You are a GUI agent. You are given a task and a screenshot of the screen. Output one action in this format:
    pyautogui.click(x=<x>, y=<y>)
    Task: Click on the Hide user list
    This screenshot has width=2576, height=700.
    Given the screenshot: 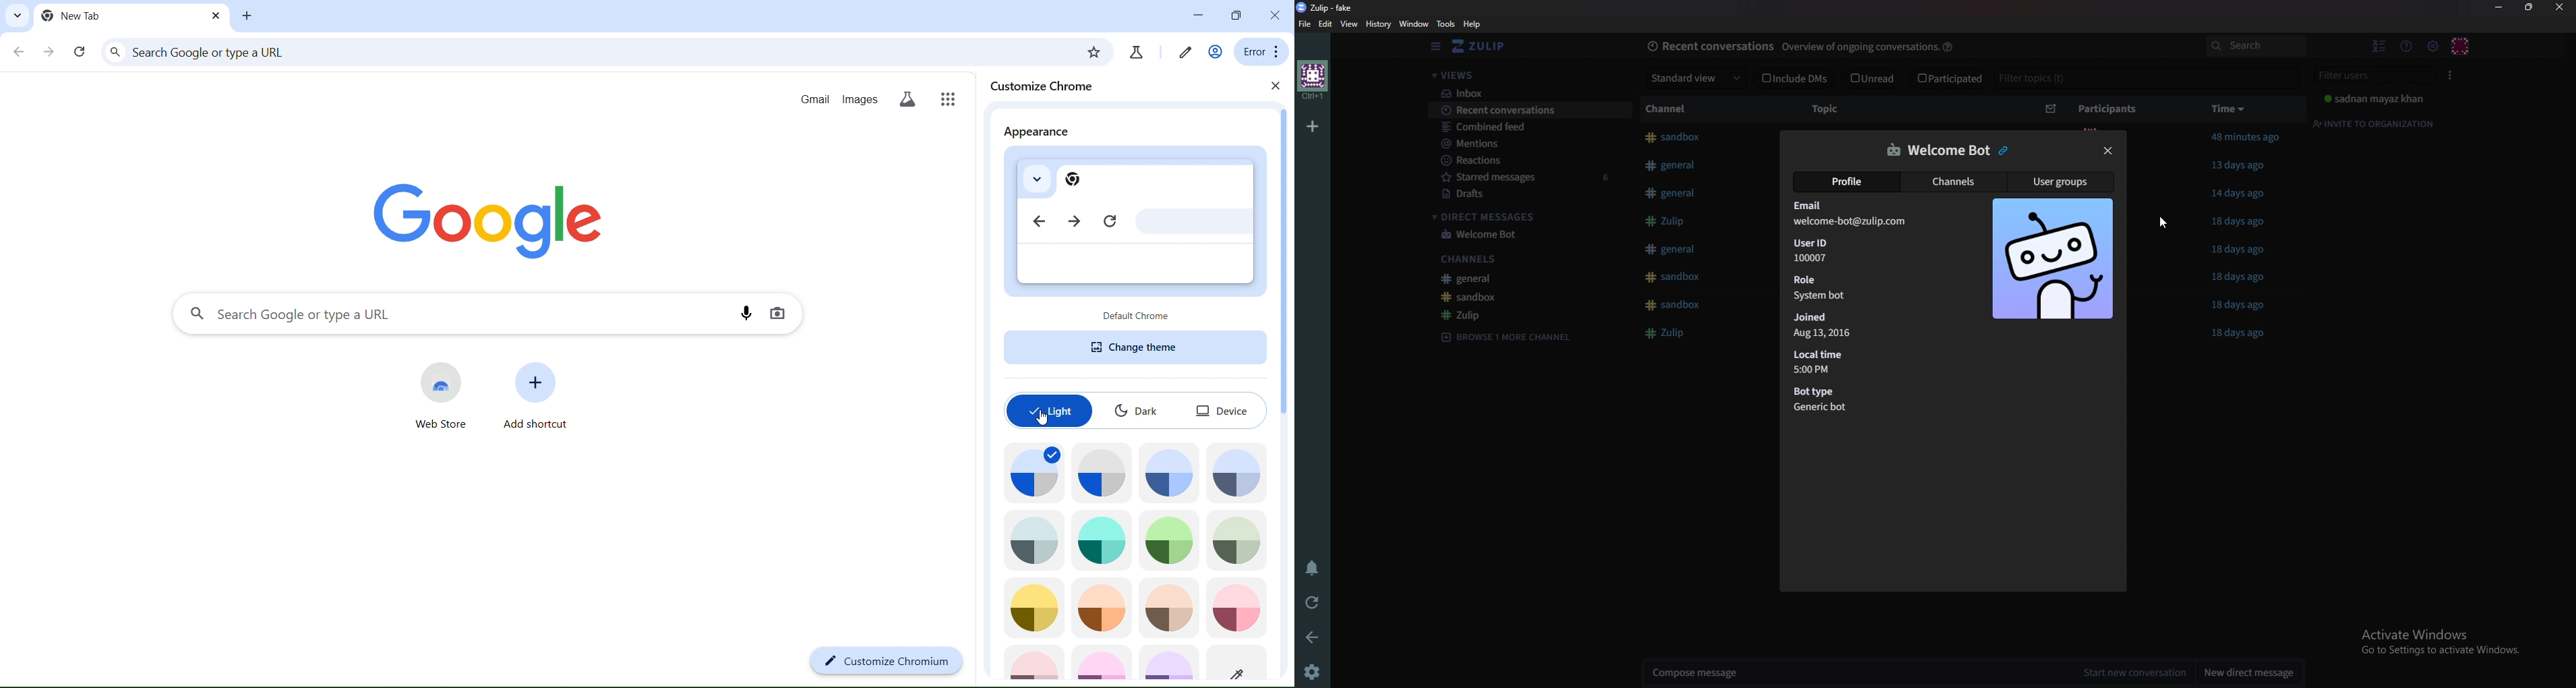 What is the action you would take?
    pyautogui.click(x=2379, y=46)
    